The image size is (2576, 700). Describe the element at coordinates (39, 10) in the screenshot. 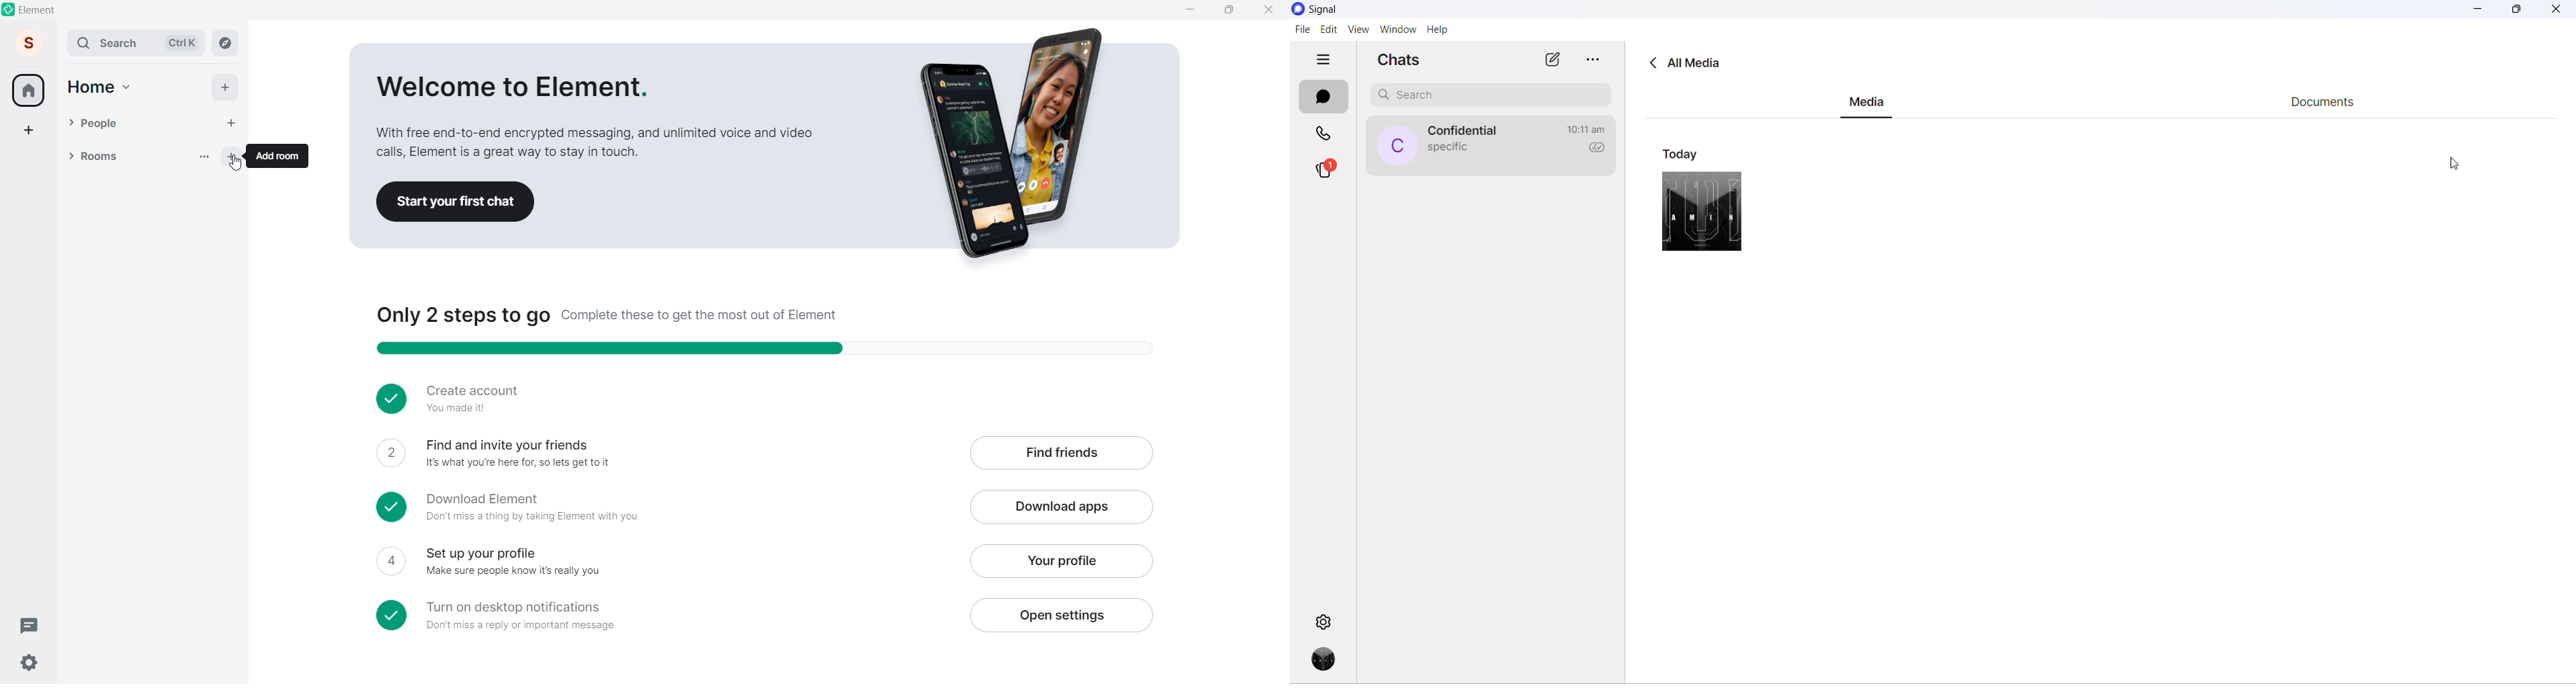

I see `Element` at that location.